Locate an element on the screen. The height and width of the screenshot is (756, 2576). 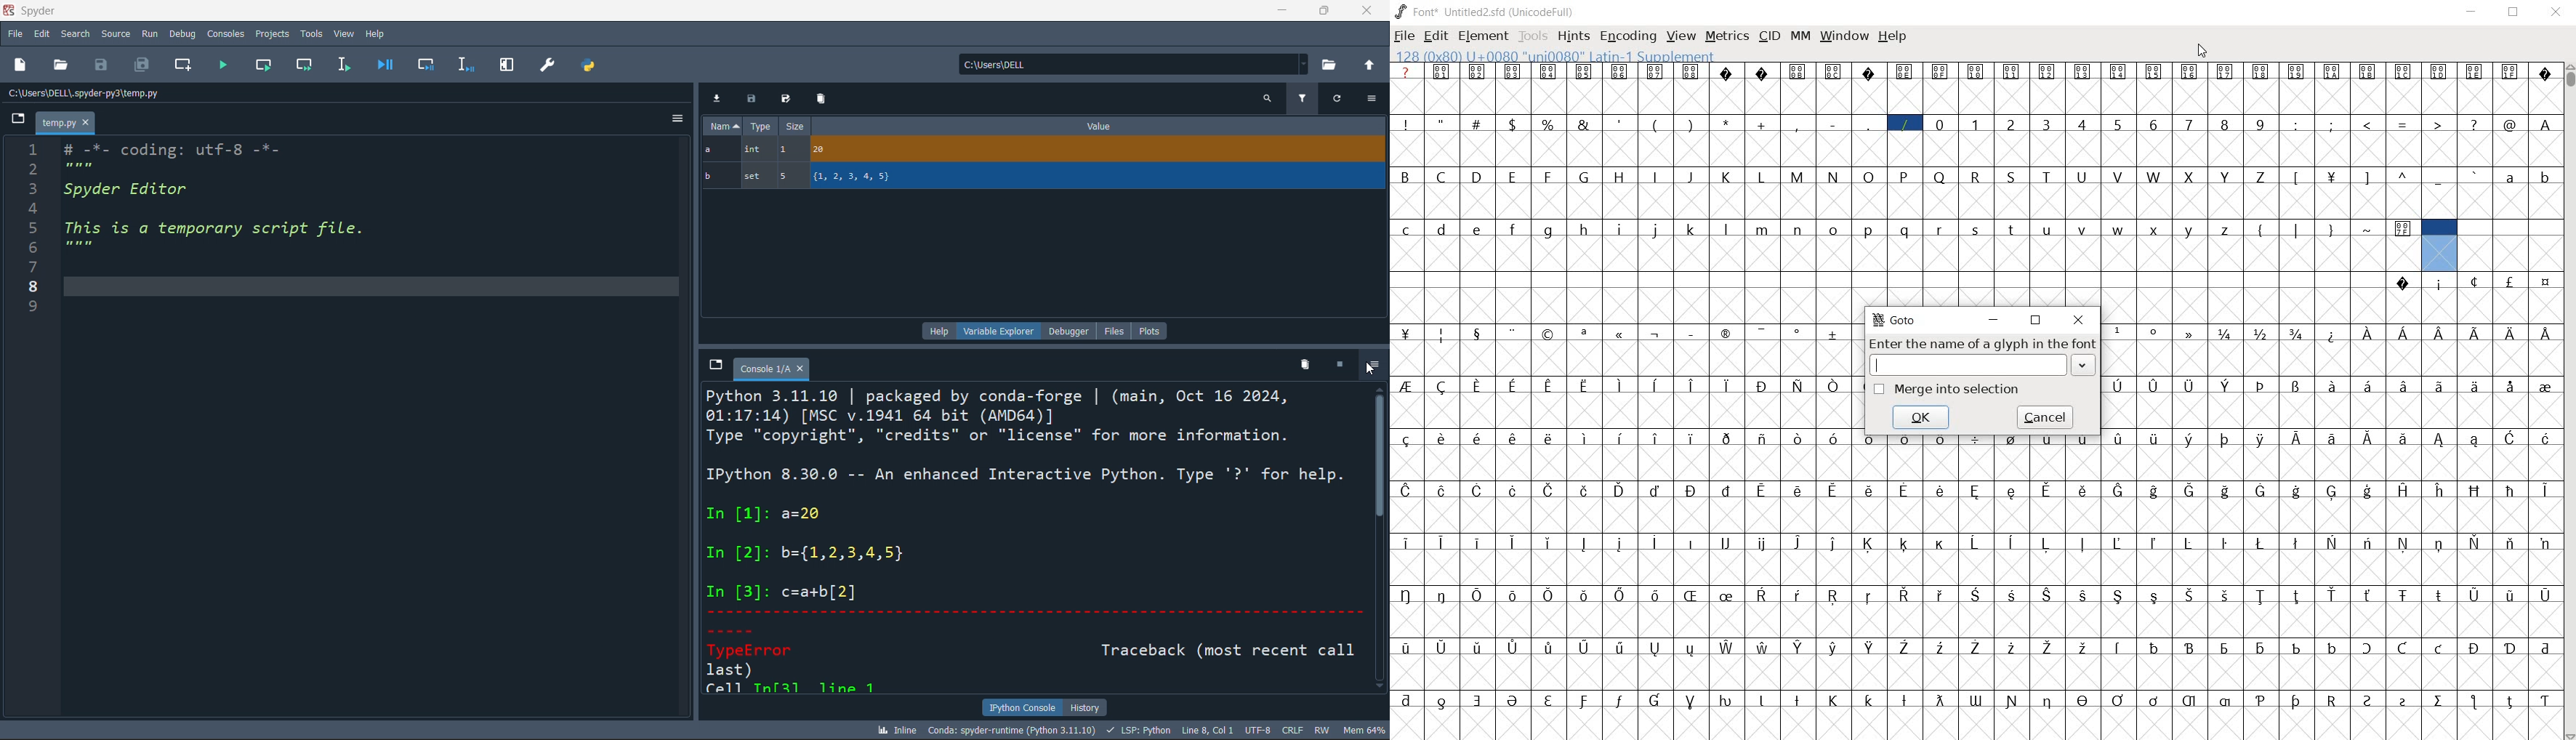
delete is located at coordinates (1303, 363).